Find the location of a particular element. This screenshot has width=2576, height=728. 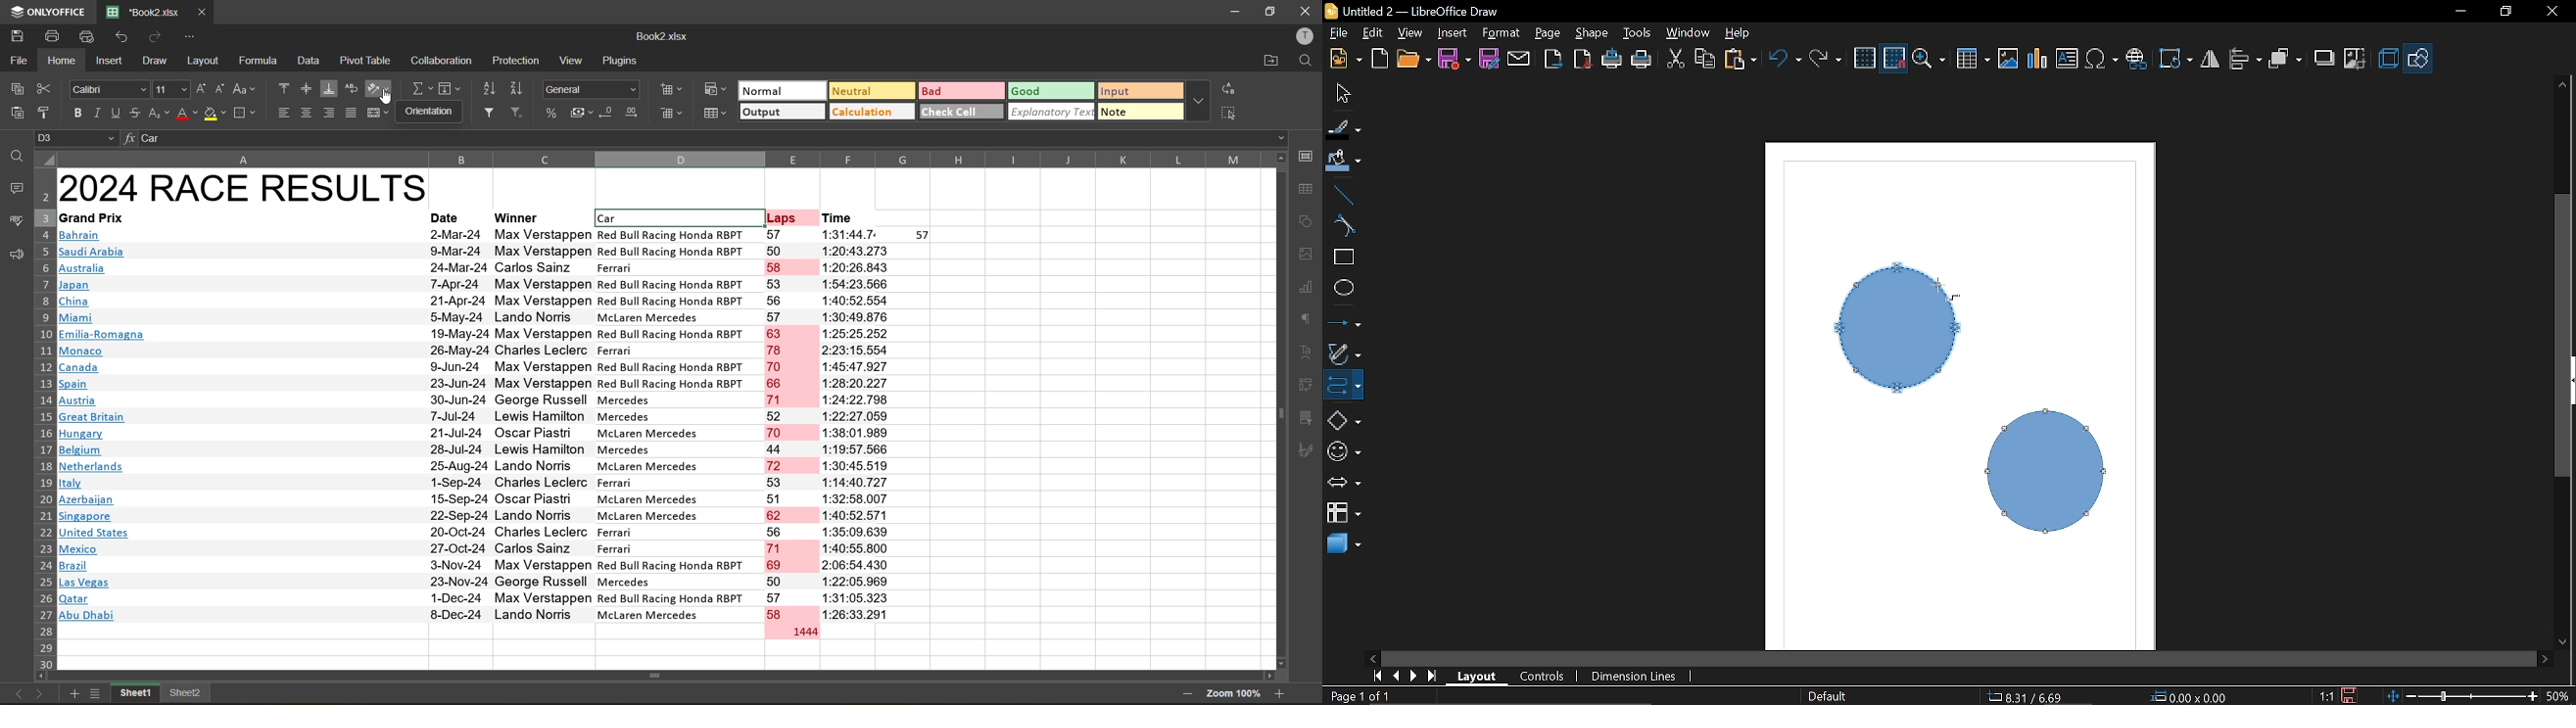

Car names is located at coordinates (676, 426).